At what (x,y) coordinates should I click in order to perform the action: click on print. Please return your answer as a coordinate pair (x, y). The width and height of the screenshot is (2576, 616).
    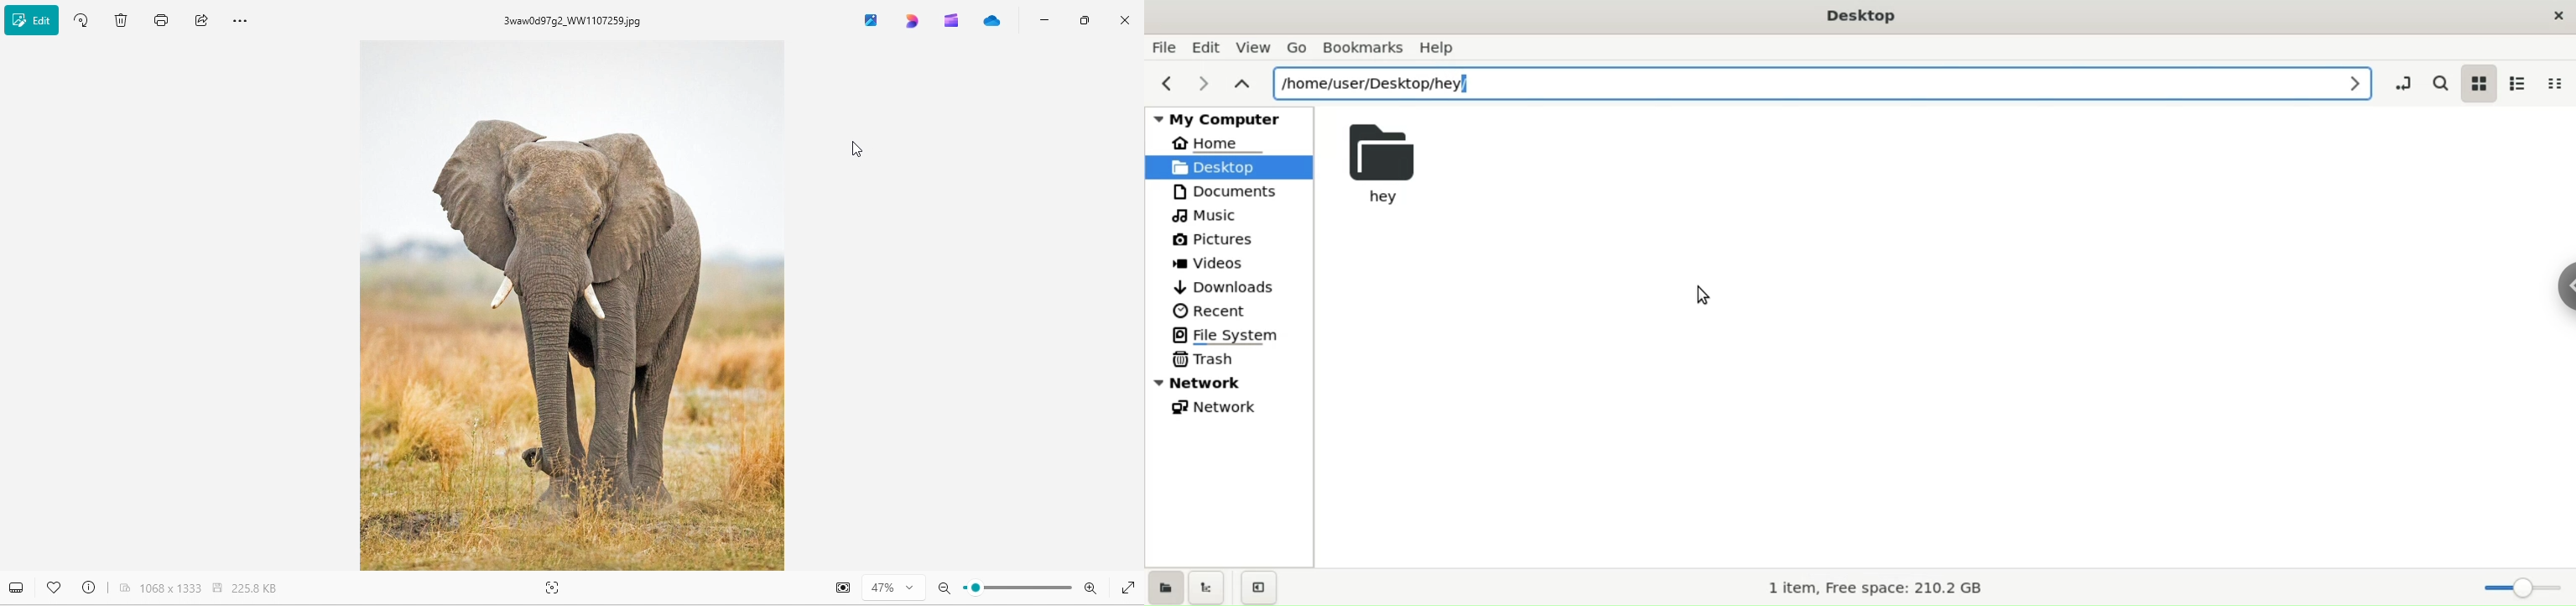
    Looking at the image, I should click on (164, 21).